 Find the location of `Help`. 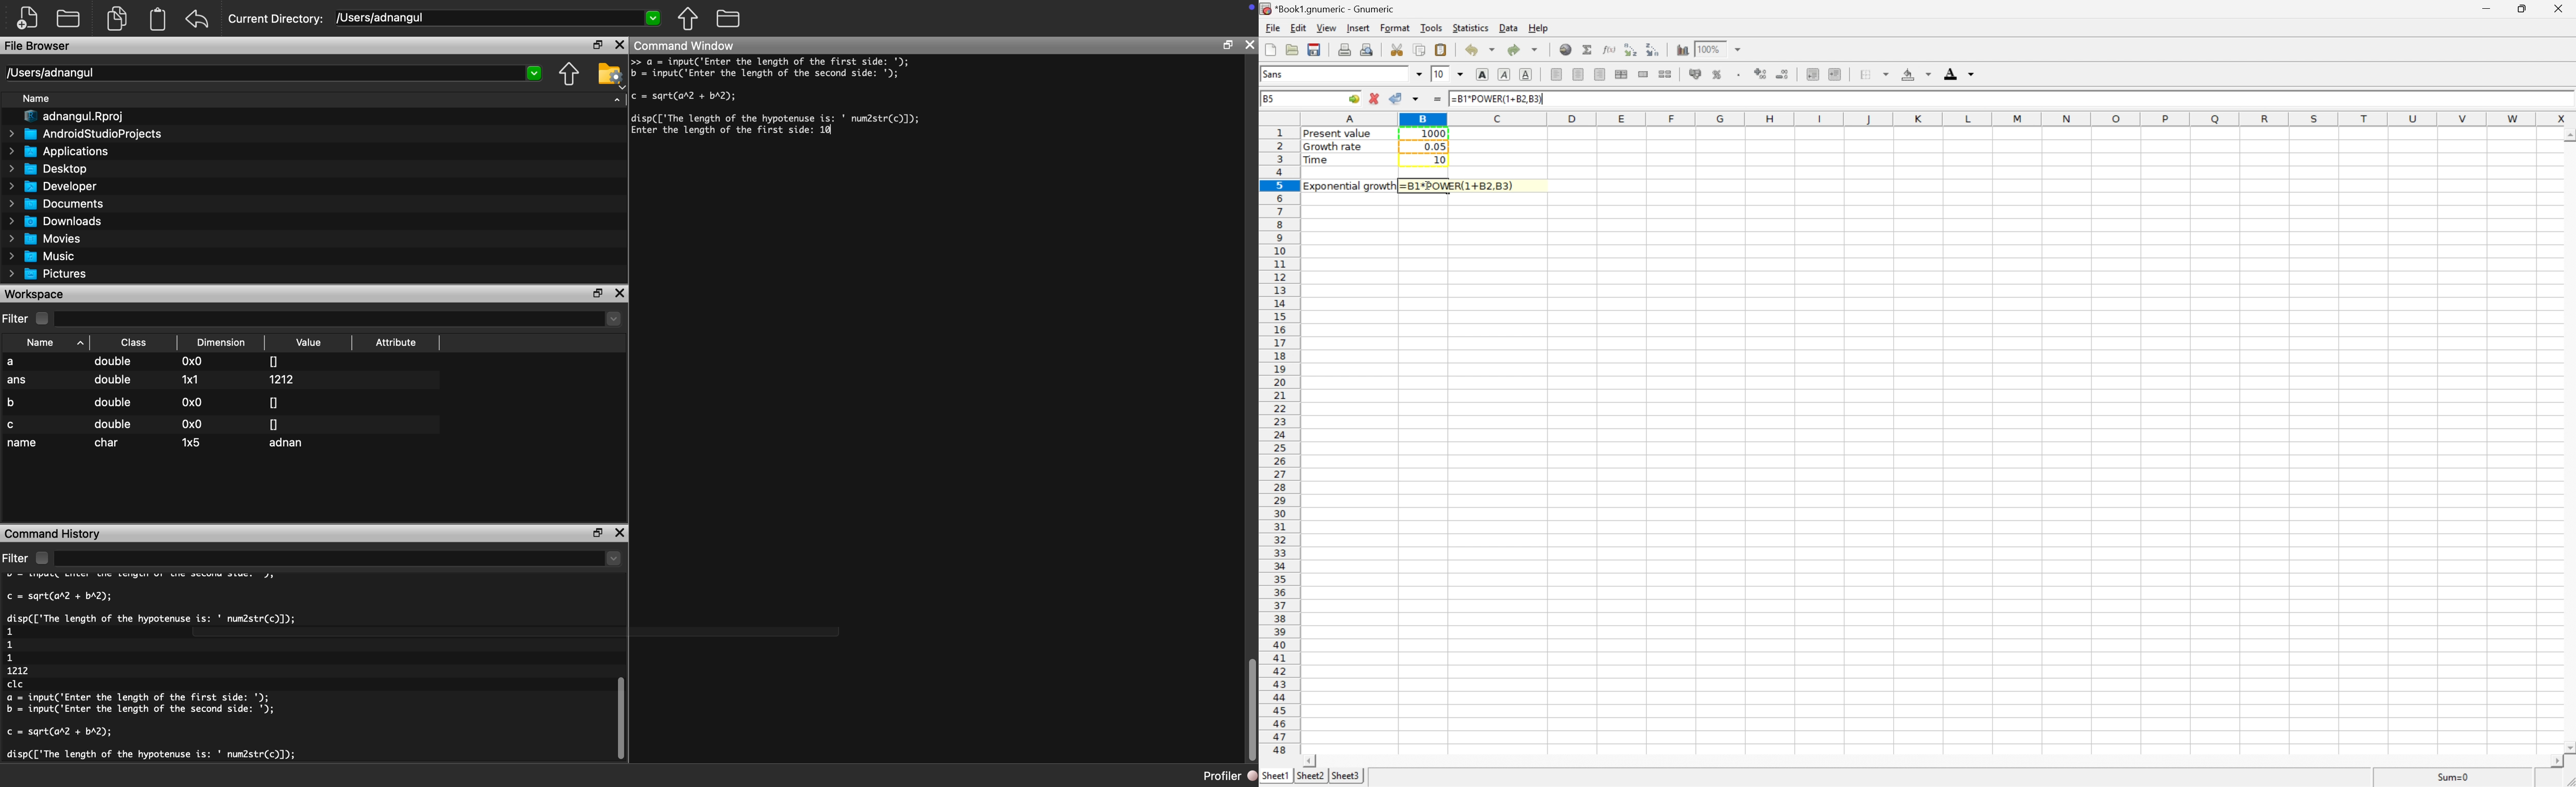

Help is located at coordinates (1539, 28).